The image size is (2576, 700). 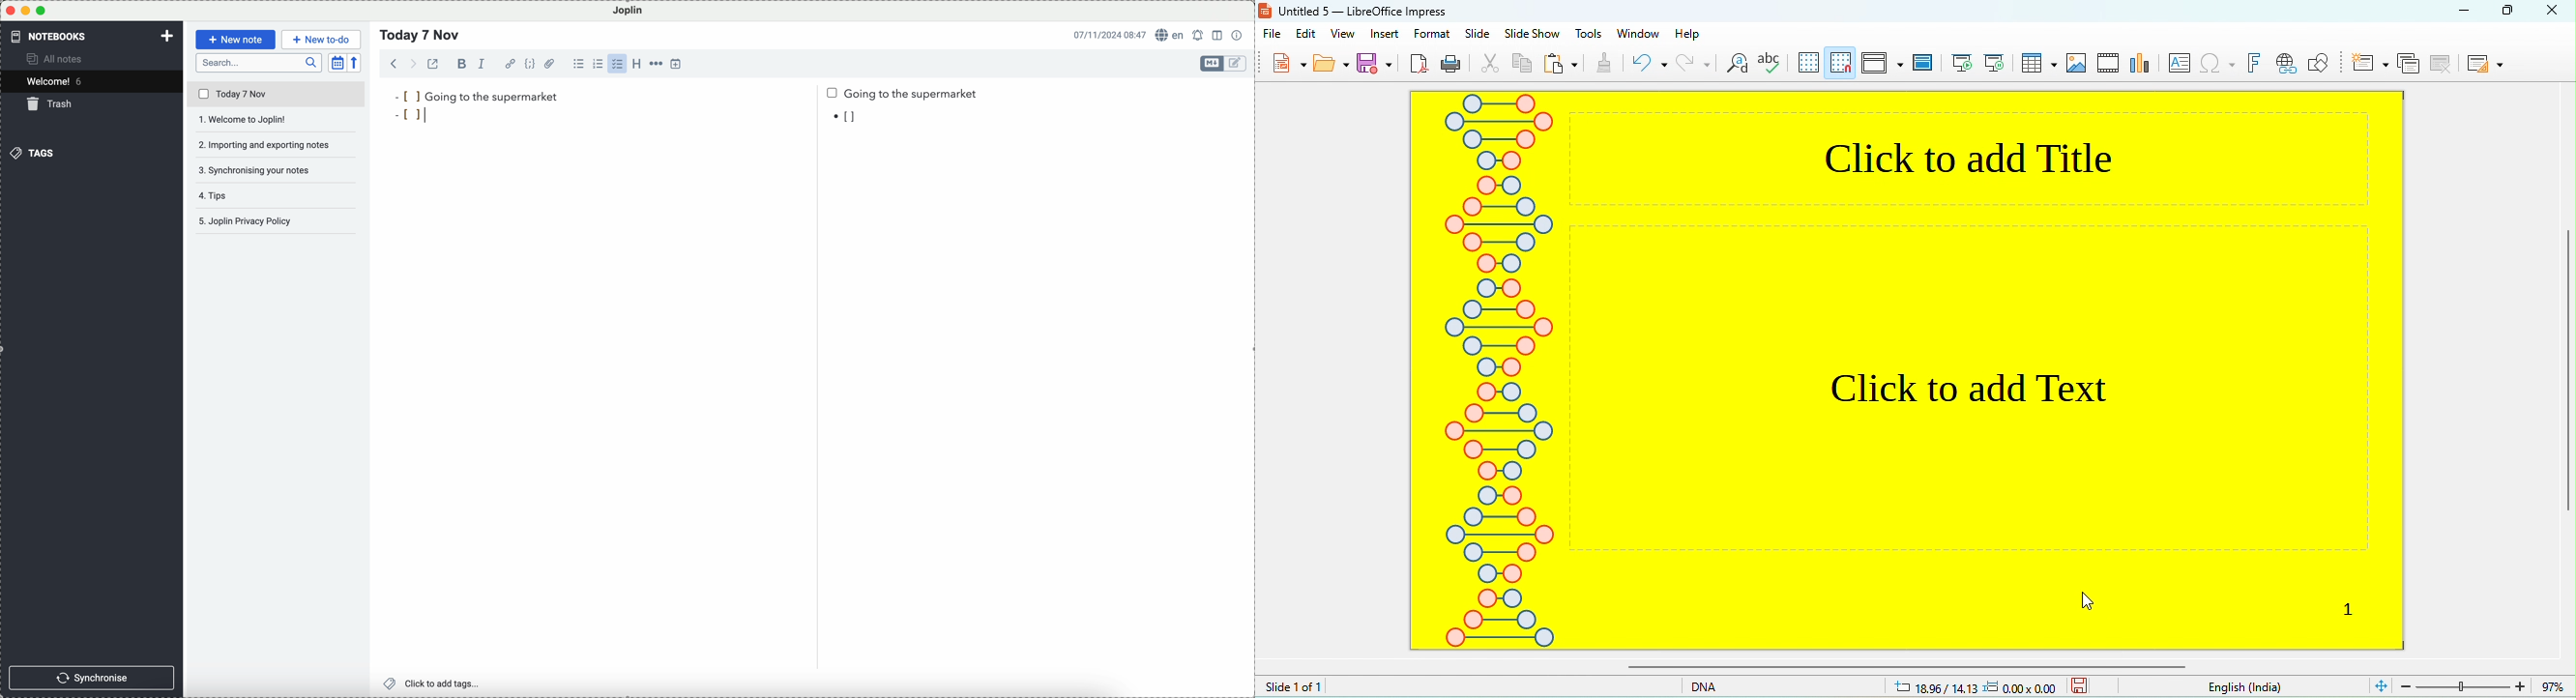 I want to click on set alarm, so click(x=1200, y=35).